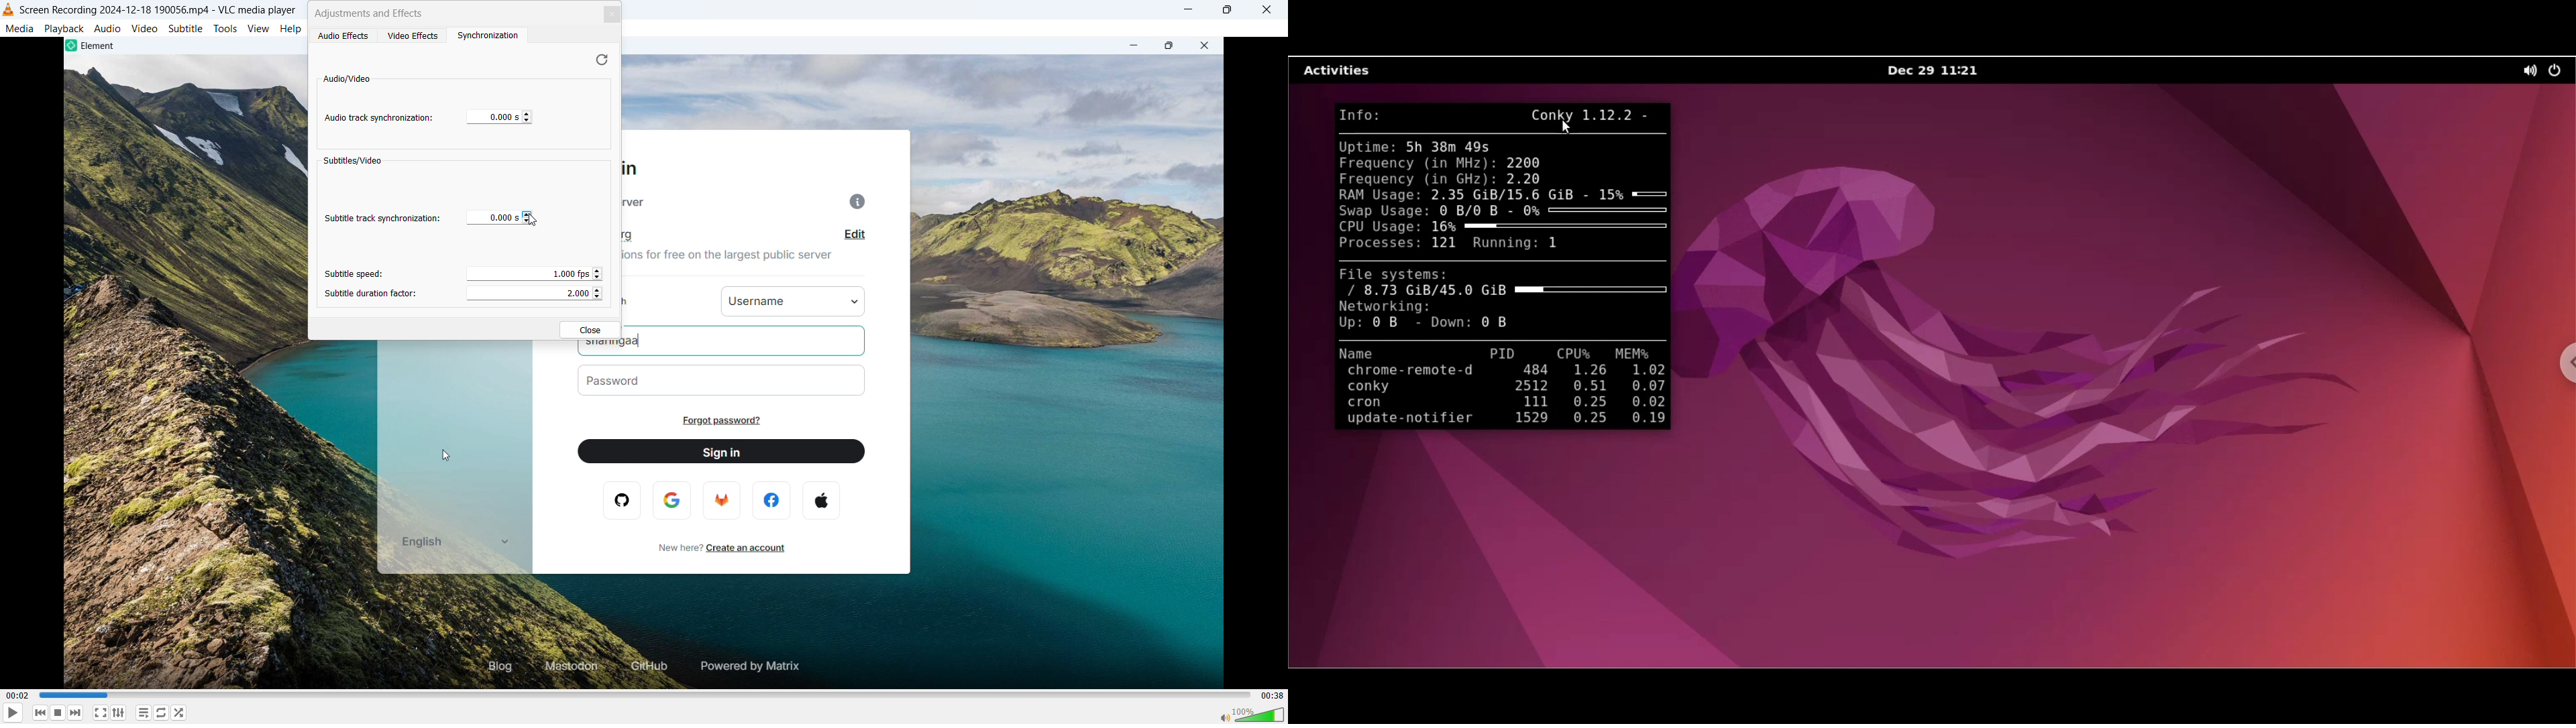 This screenshot has height=728, width=2576. What do you see at coordinates (847, 203) in the screenshot?
I see `info` at bounding box center [847, 203].